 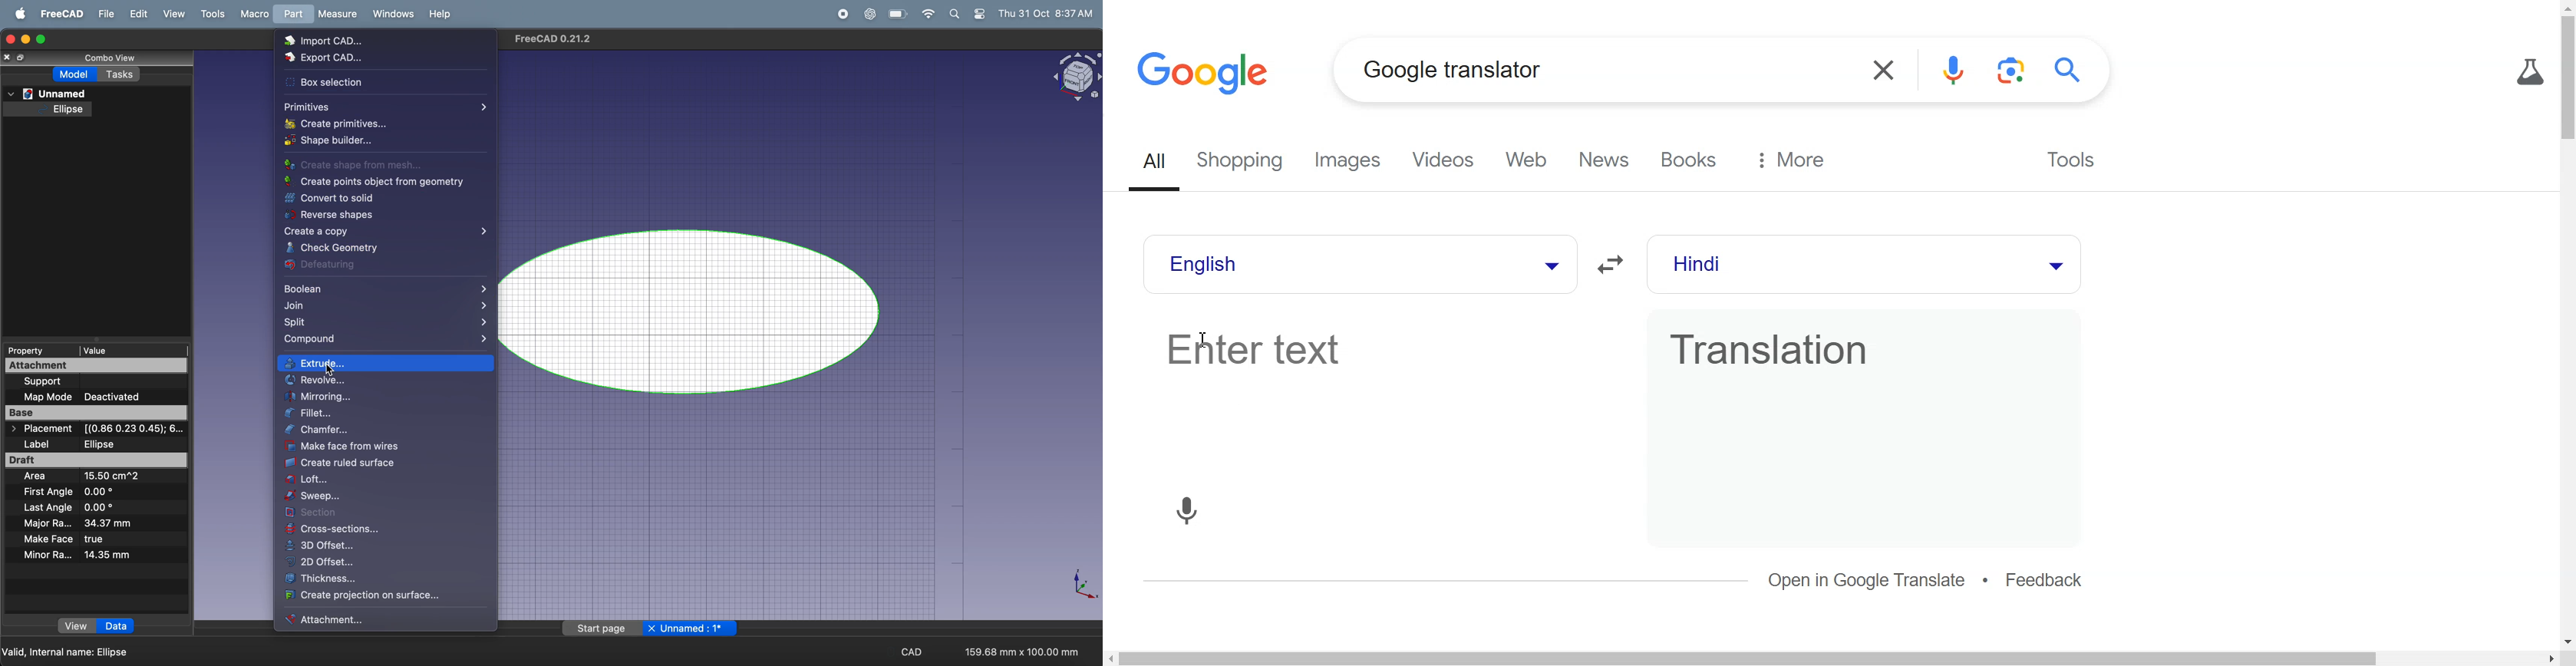 What do you see at coordinates (95, 443) in the screenshot?
I see `label` at bounding box center [95, 443].